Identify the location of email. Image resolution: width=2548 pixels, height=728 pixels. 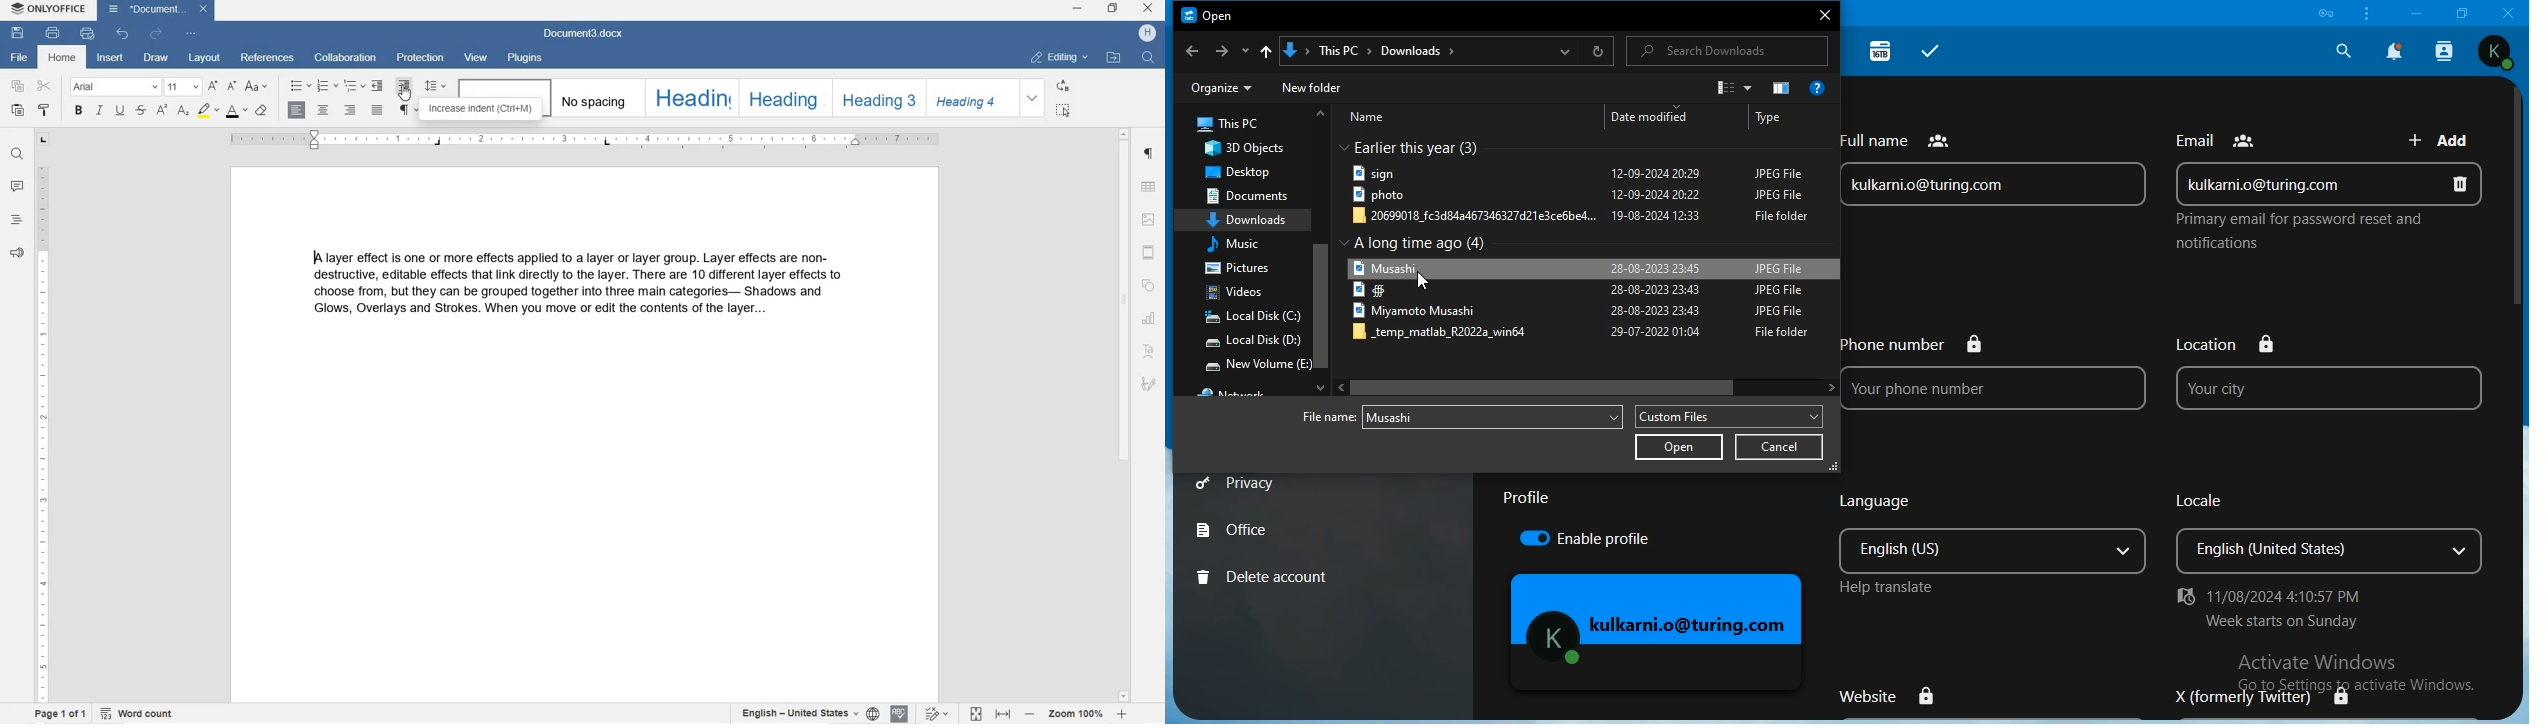
(2330, 181).